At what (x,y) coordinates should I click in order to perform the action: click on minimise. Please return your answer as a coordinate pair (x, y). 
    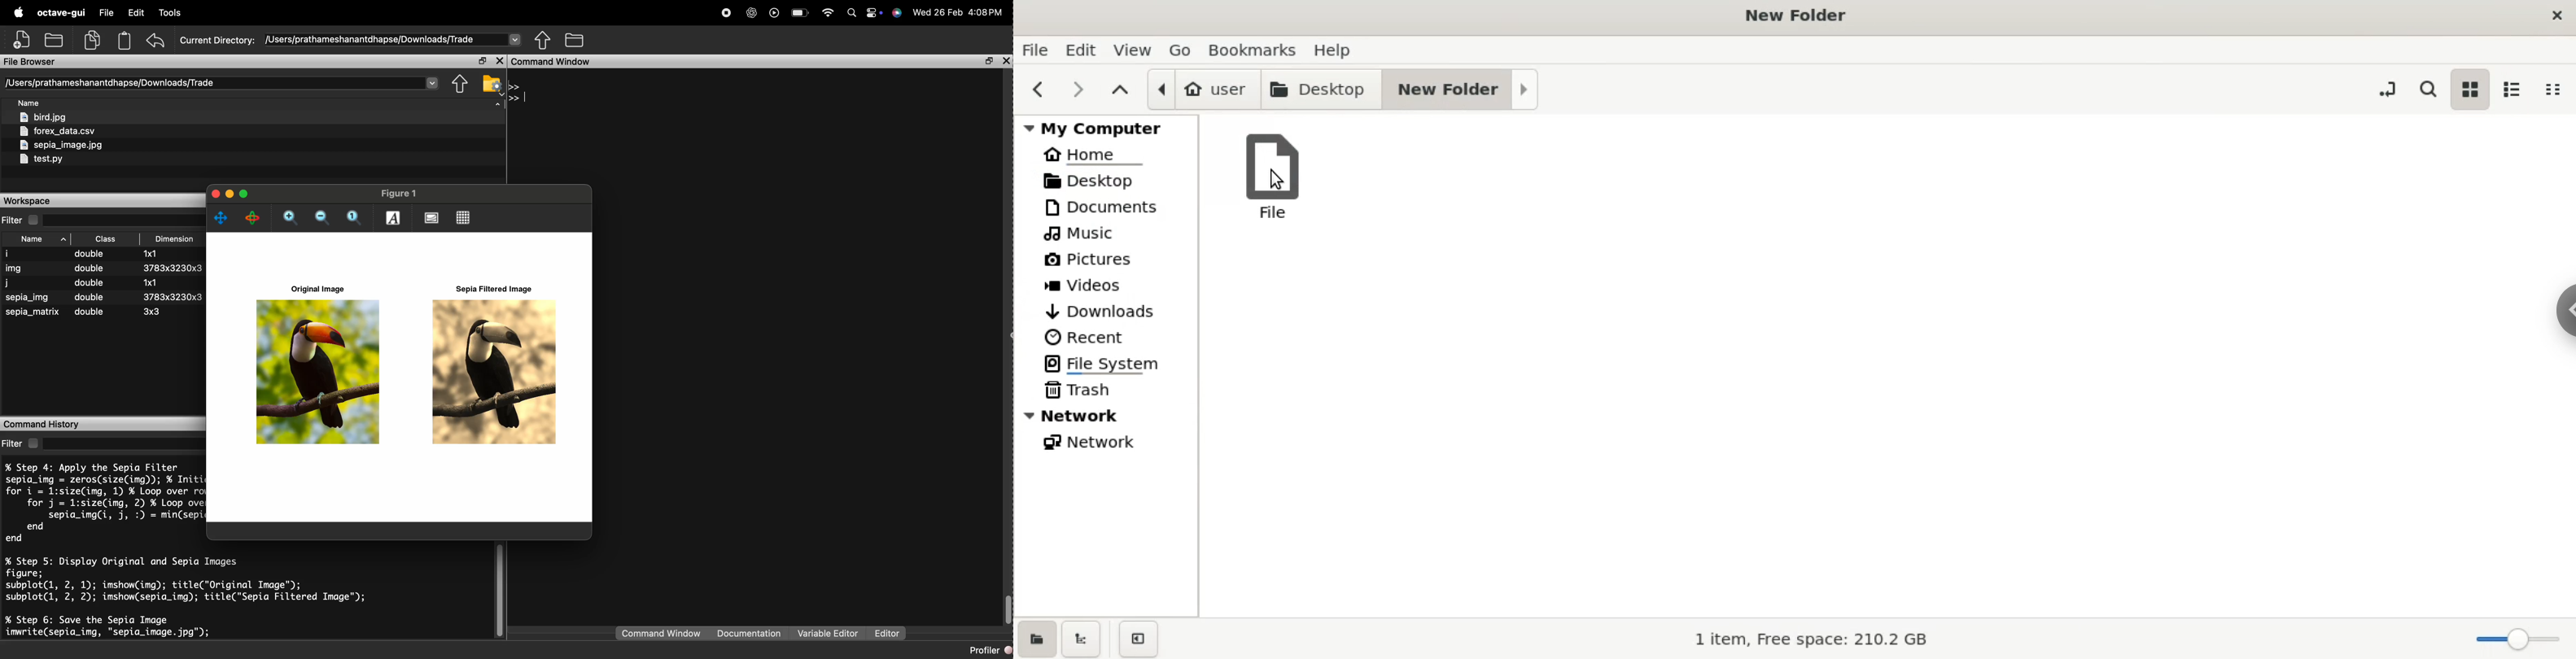
    Looking at the image, I should click on (228, 193).